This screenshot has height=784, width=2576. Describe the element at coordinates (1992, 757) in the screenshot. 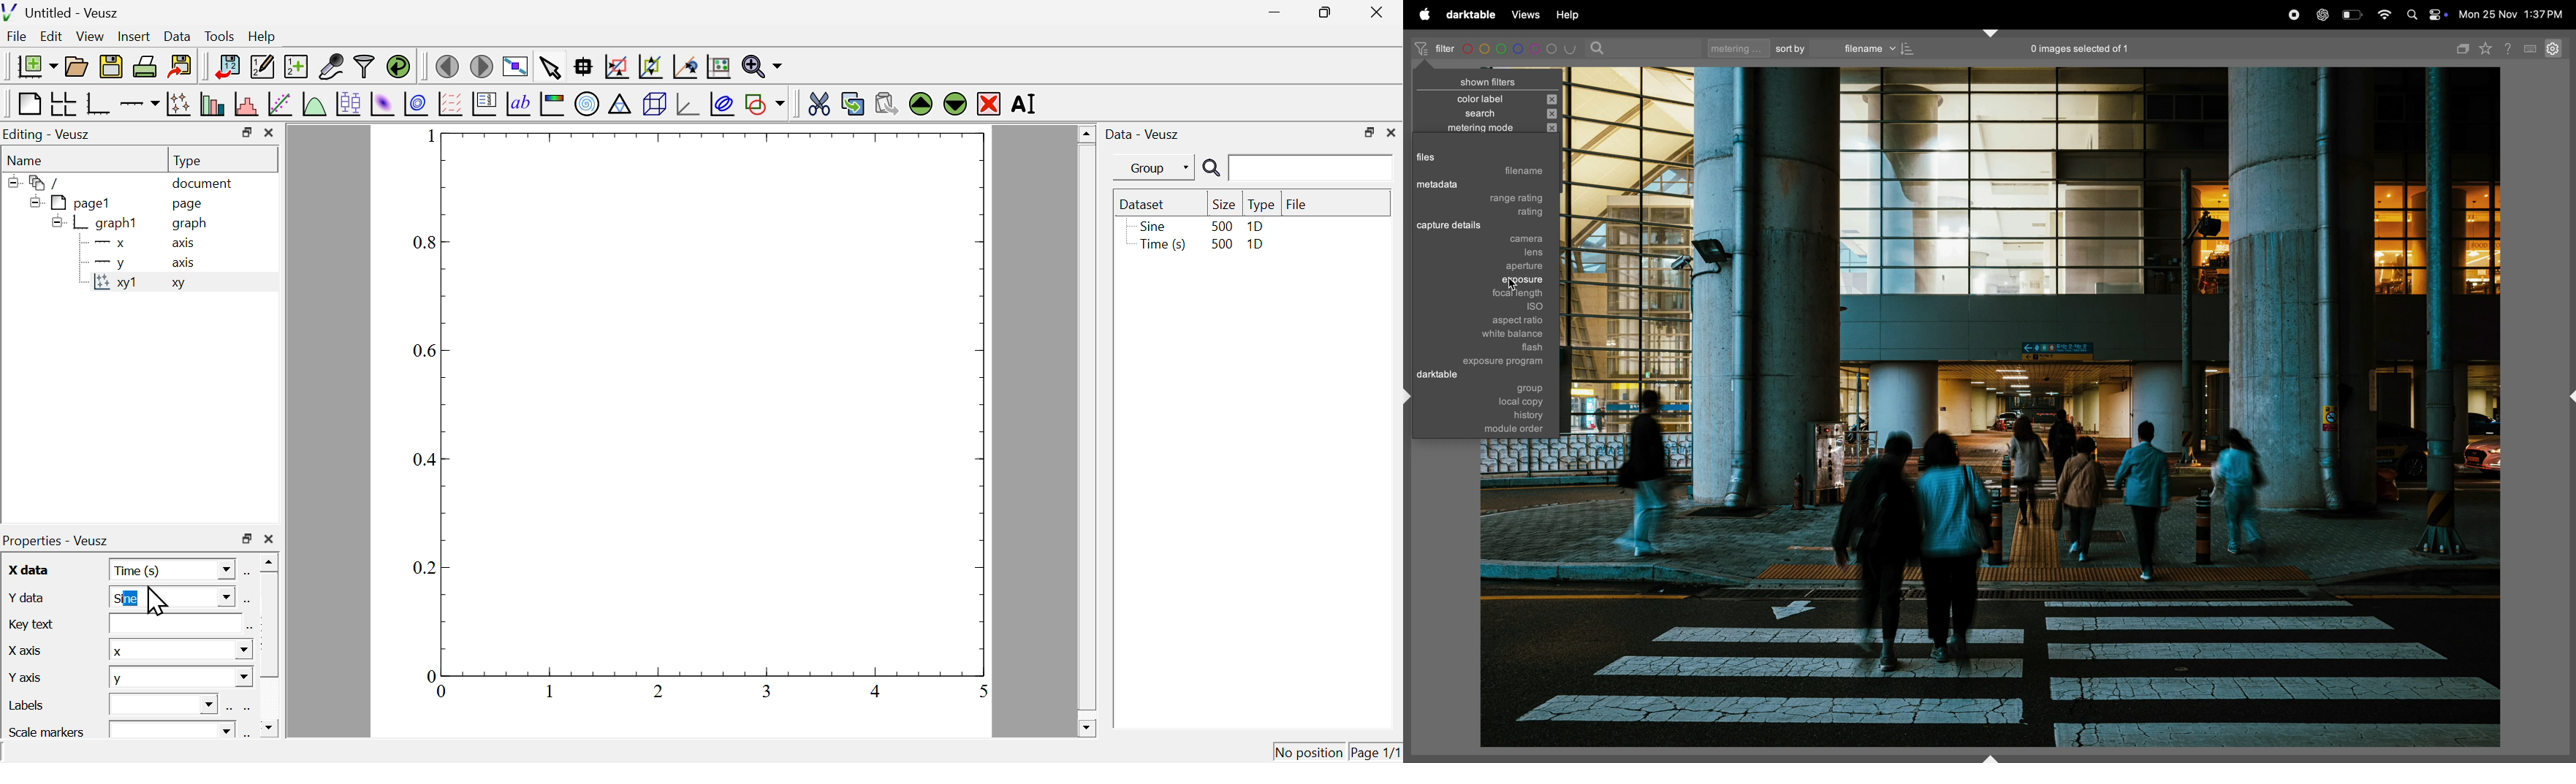

I see `shift+ctrl+b` at that location.